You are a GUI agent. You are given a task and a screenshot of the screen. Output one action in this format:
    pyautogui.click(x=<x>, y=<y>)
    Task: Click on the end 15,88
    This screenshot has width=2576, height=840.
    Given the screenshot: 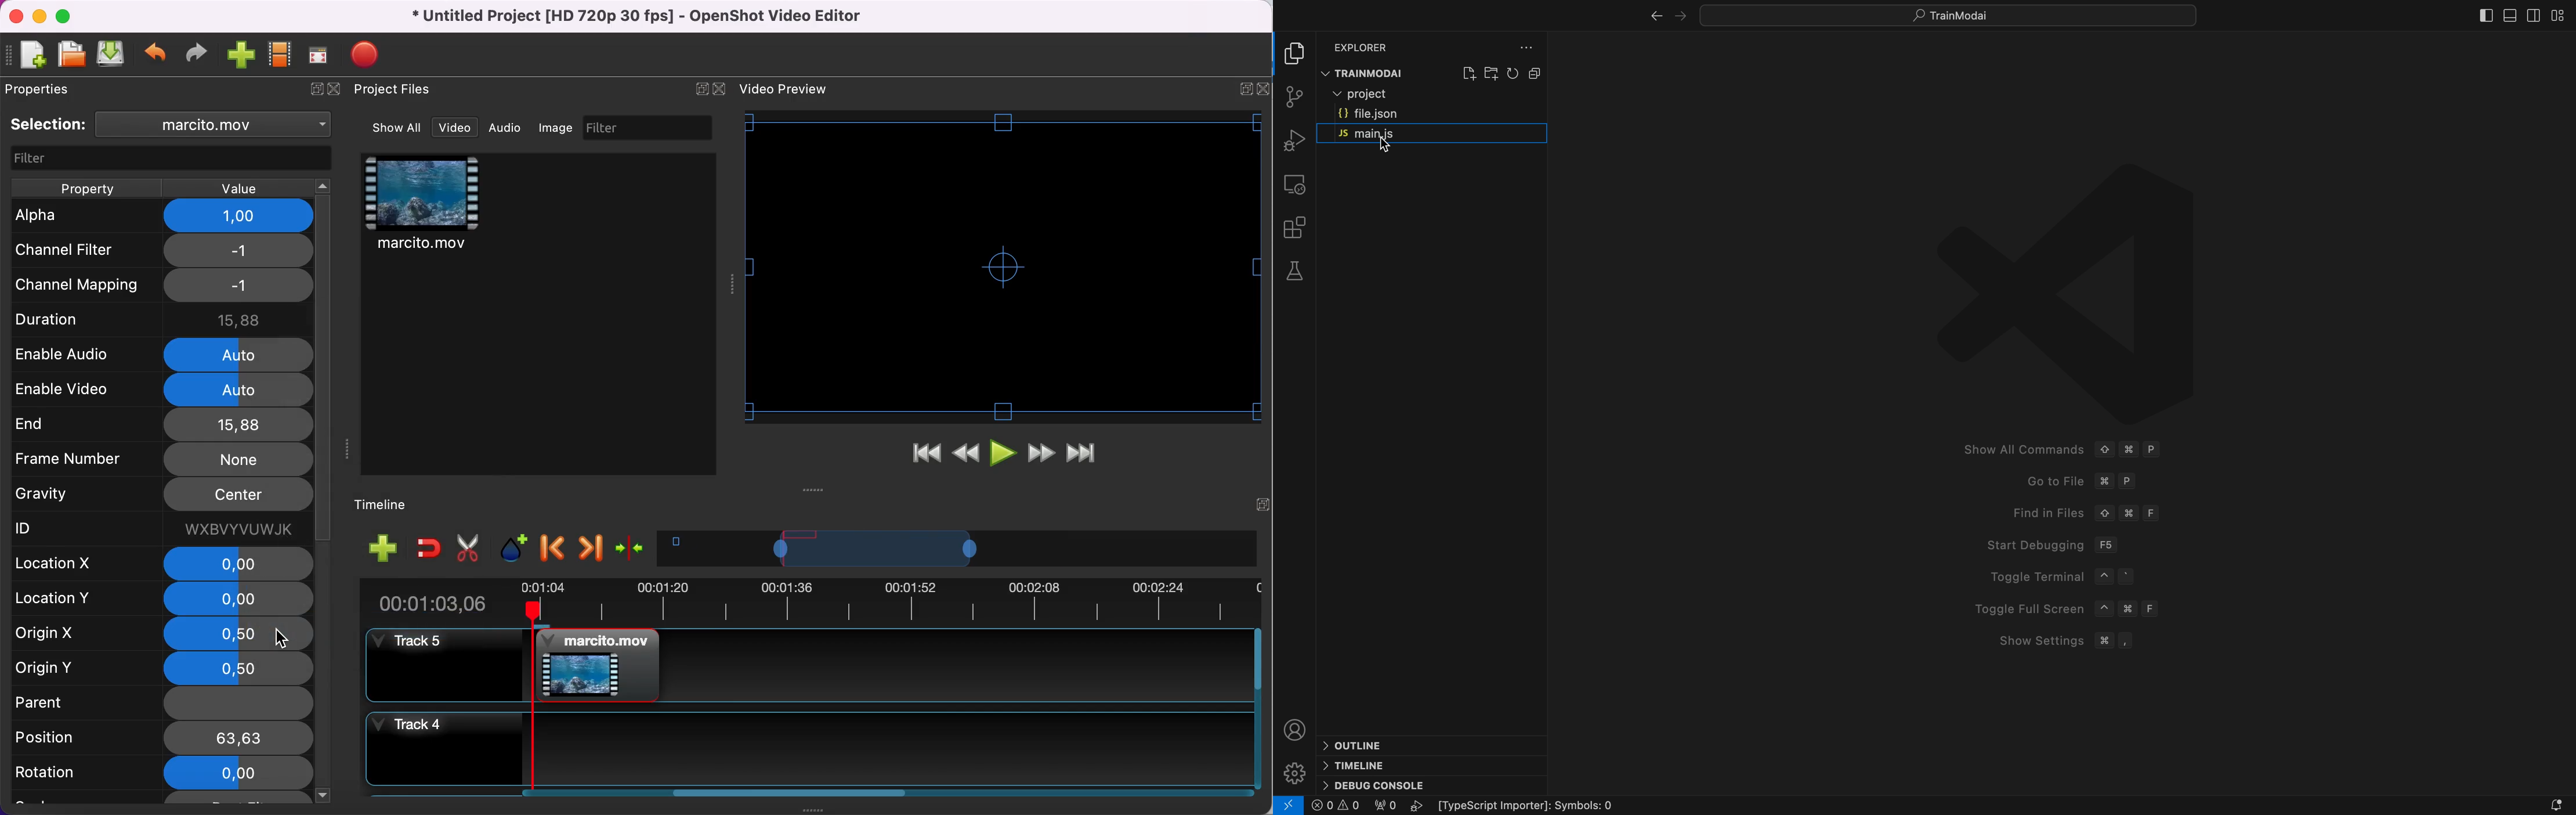 What is the action you would take?
    pyautogui.click(x=160, y=424)
    